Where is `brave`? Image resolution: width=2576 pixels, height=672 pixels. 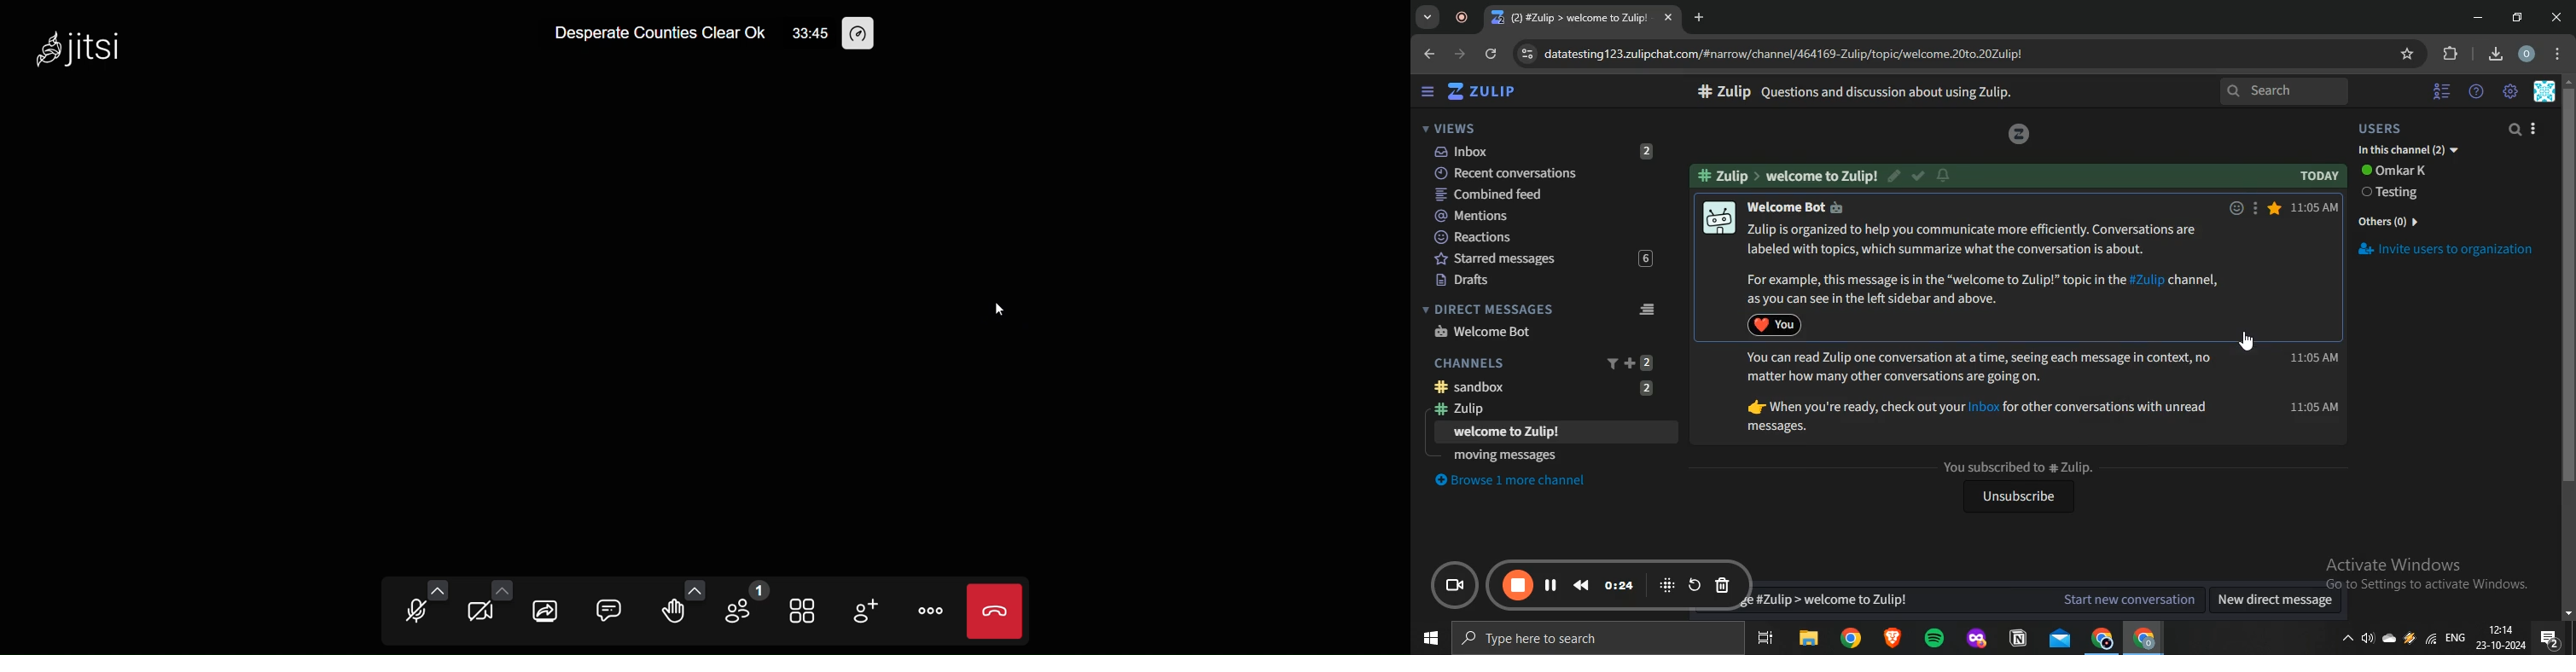 brave is located at coordinates (1891, 640).